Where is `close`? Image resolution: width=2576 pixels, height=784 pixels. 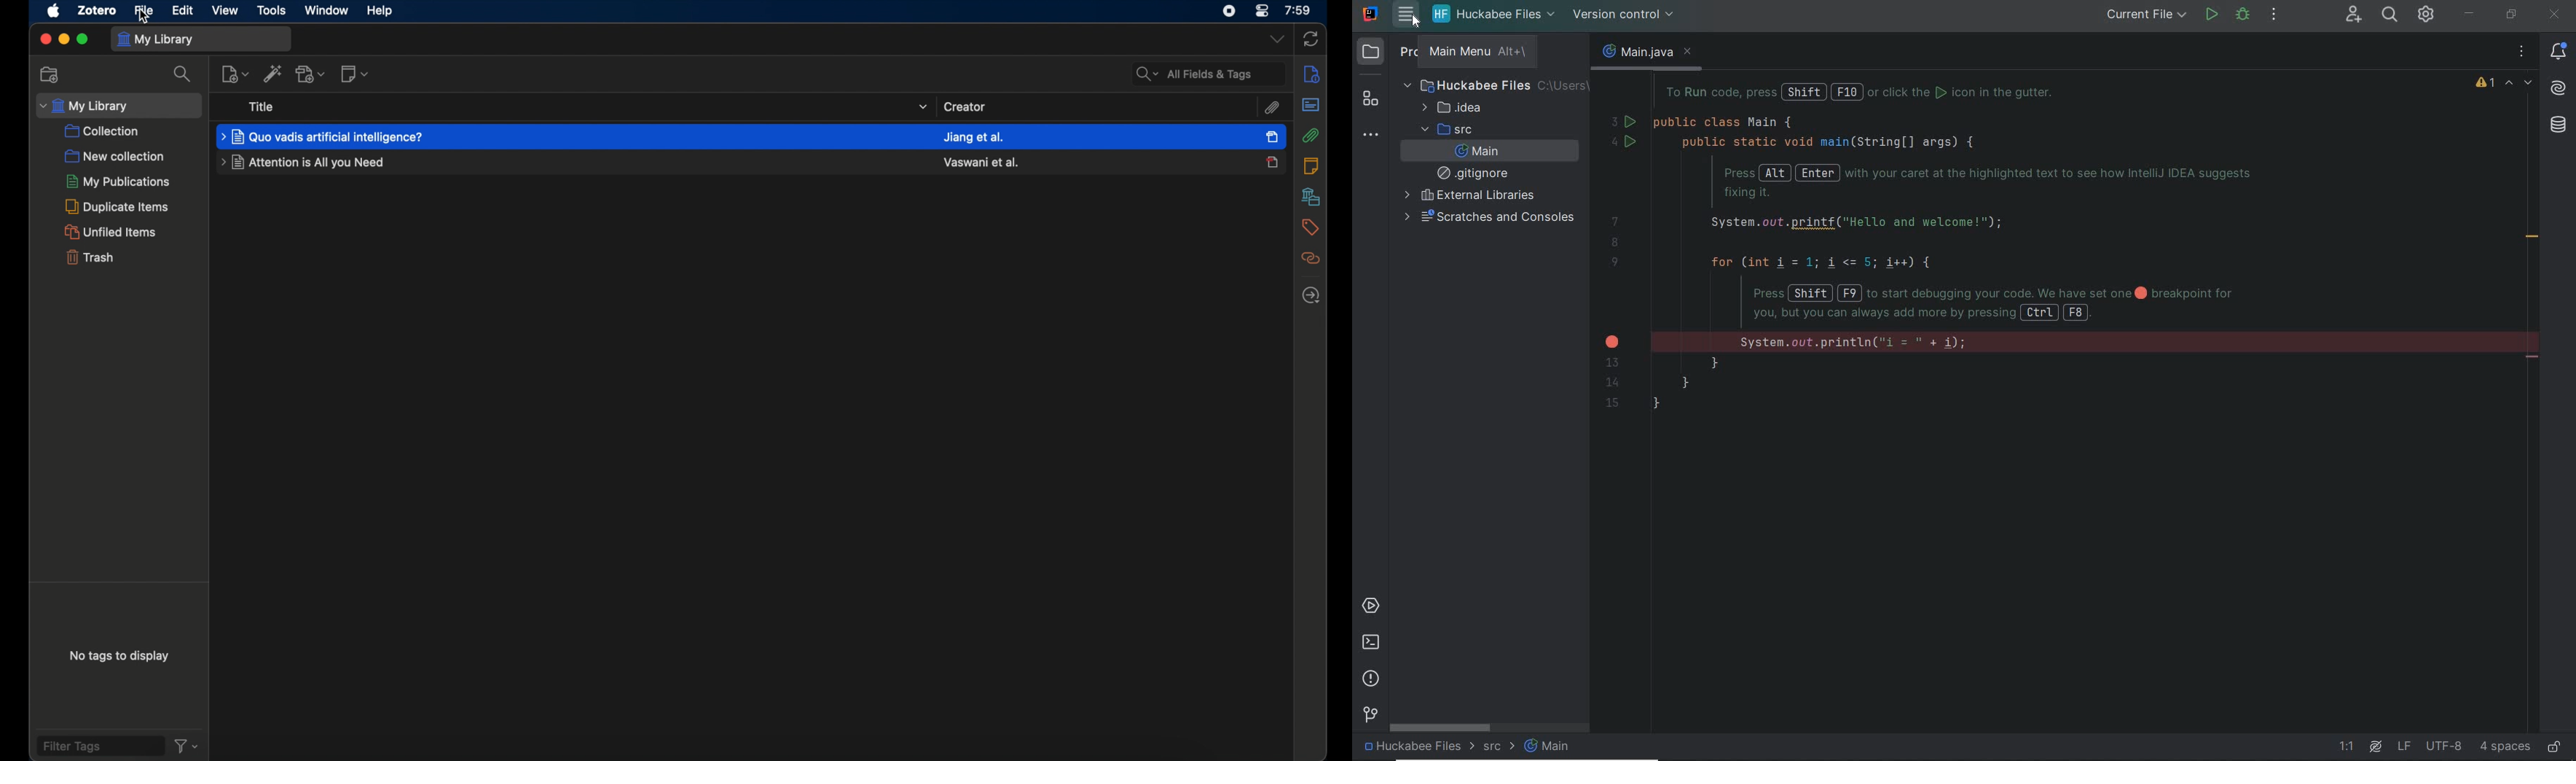
close is located at coordinates (44, 39).